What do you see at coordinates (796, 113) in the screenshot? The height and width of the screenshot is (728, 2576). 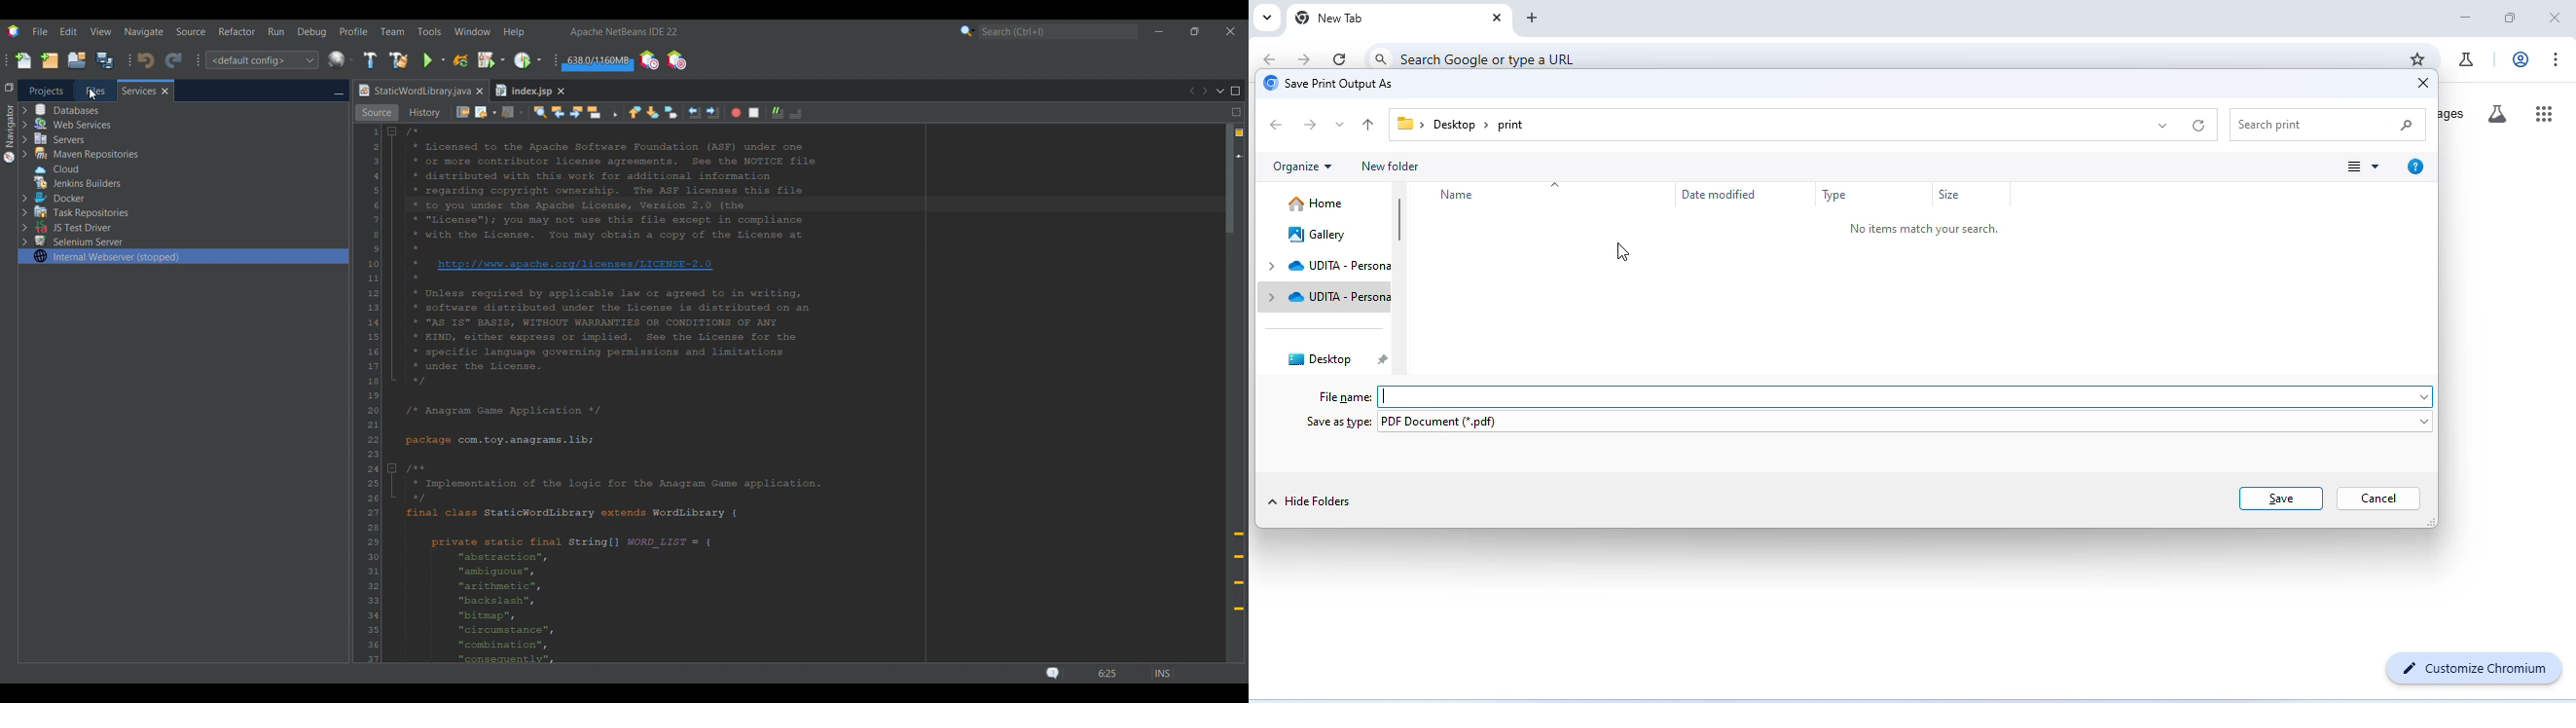 I see `Uncomment` at bounding box center [796, 113].